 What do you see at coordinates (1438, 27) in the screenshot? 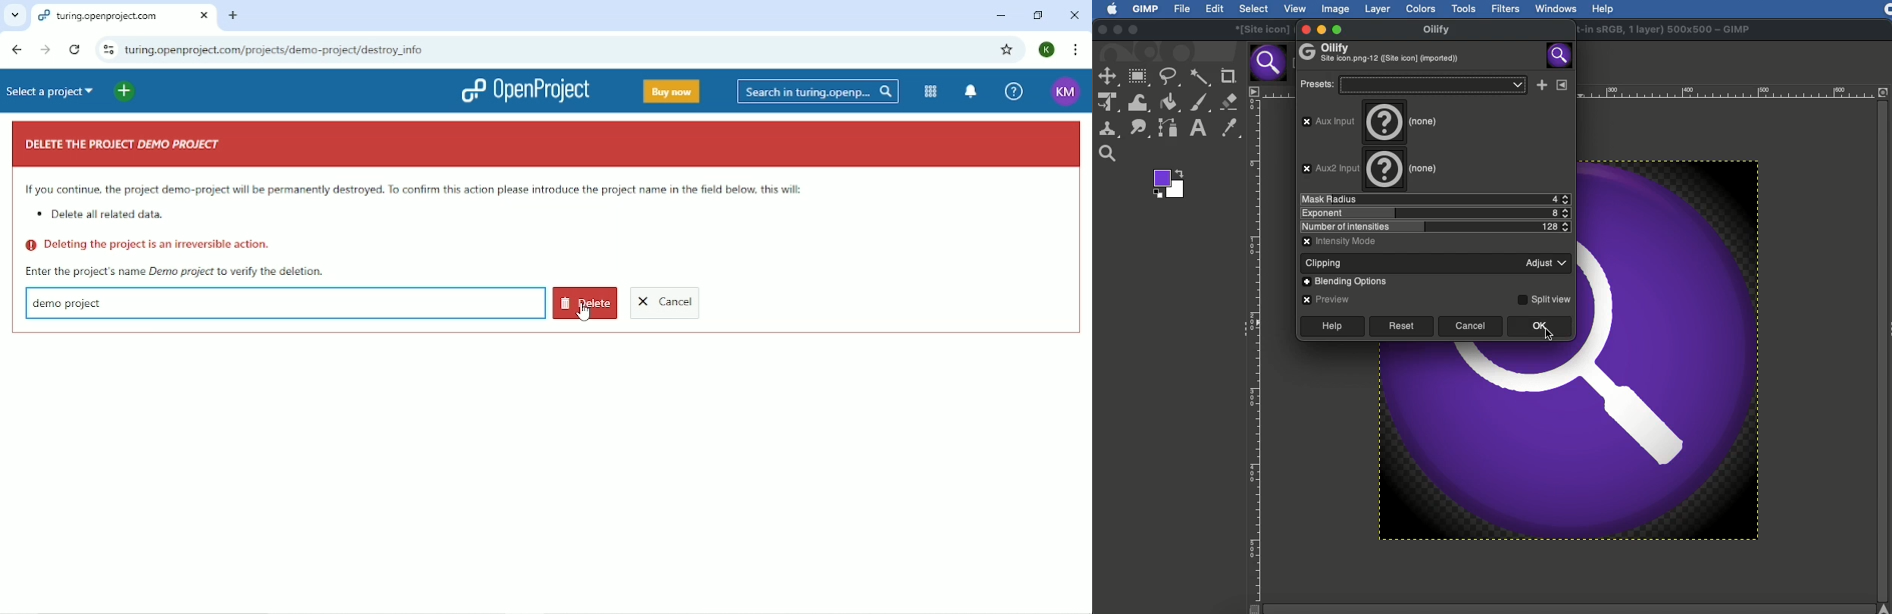
I see `Oilify` at bounding box center [1438, 27].